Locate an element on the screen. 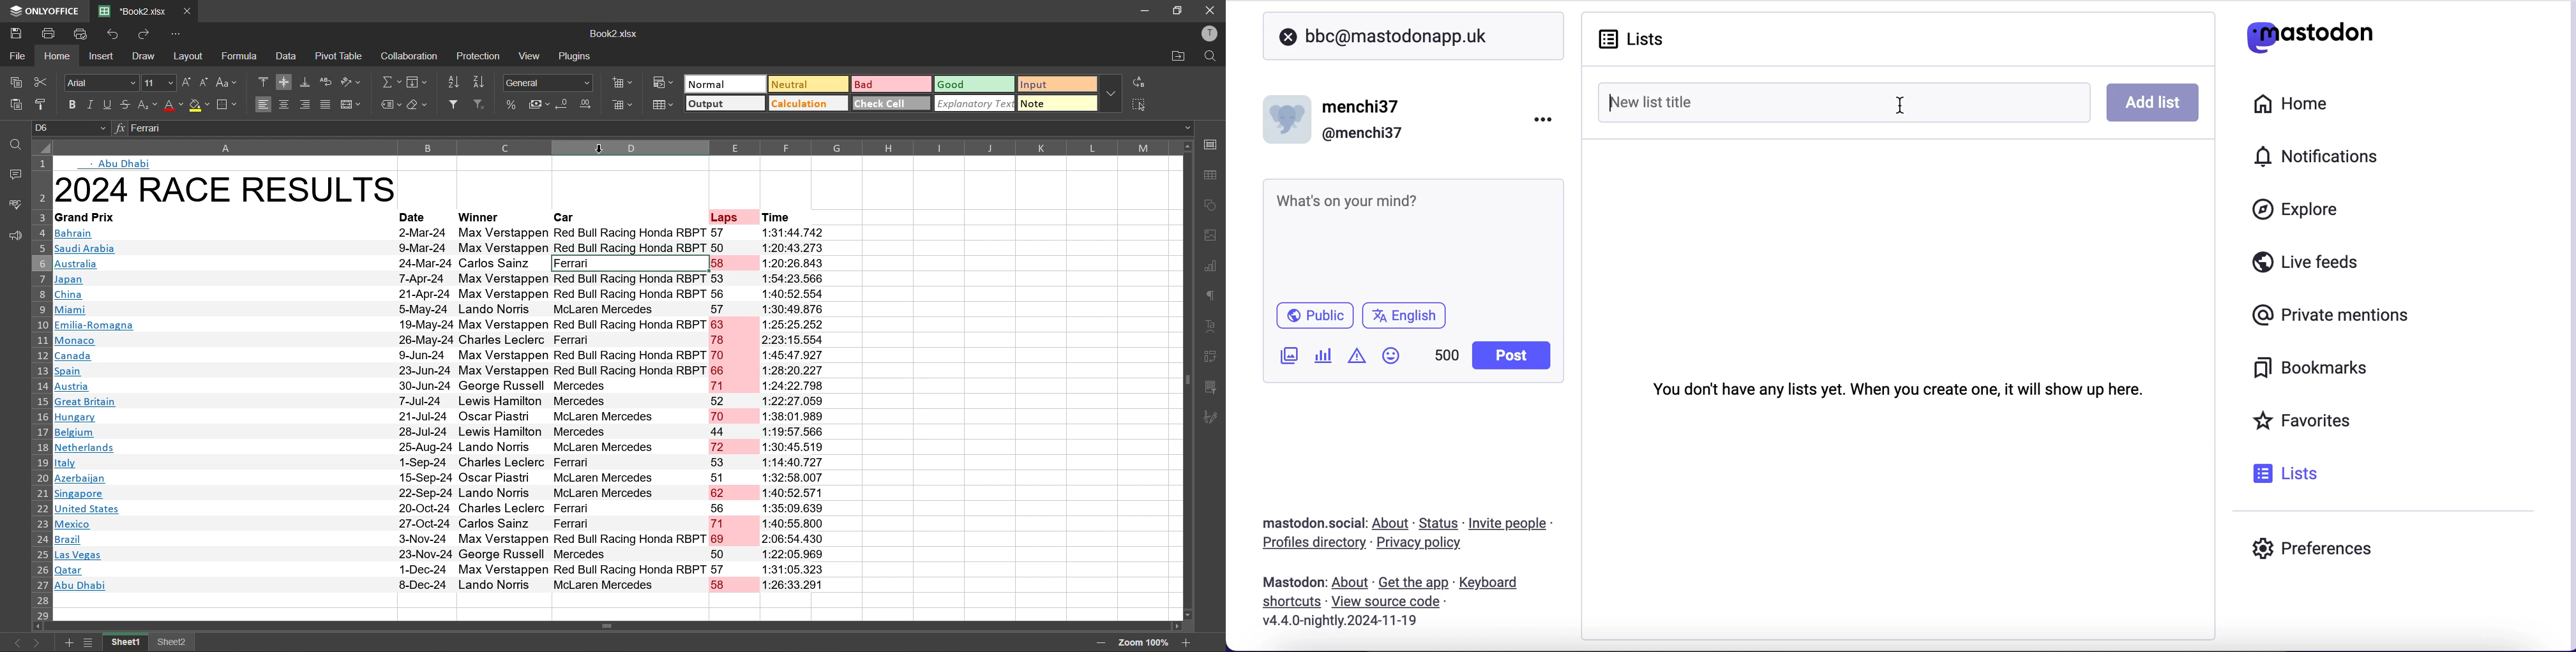  move left is located at coordinates (40, 627).